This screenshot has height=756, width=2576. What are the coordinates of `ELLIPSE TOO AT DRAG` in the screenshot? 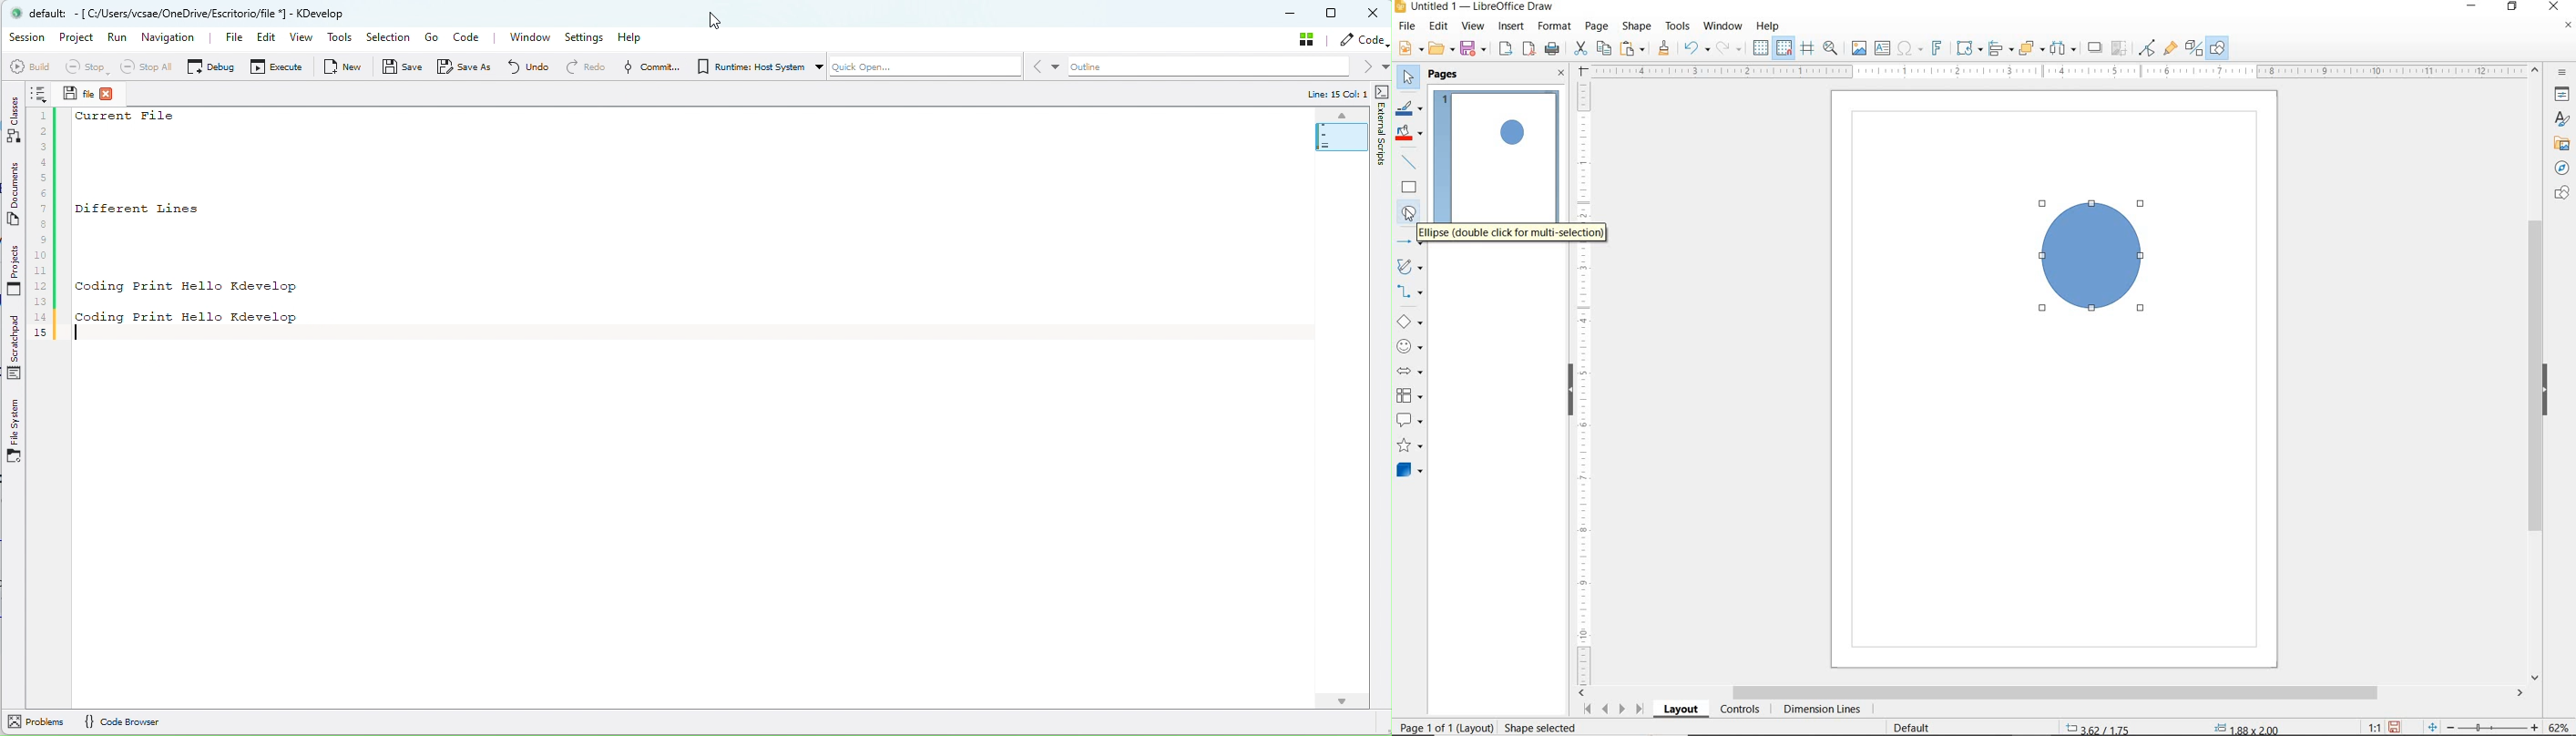 It's located at (2139, 205).